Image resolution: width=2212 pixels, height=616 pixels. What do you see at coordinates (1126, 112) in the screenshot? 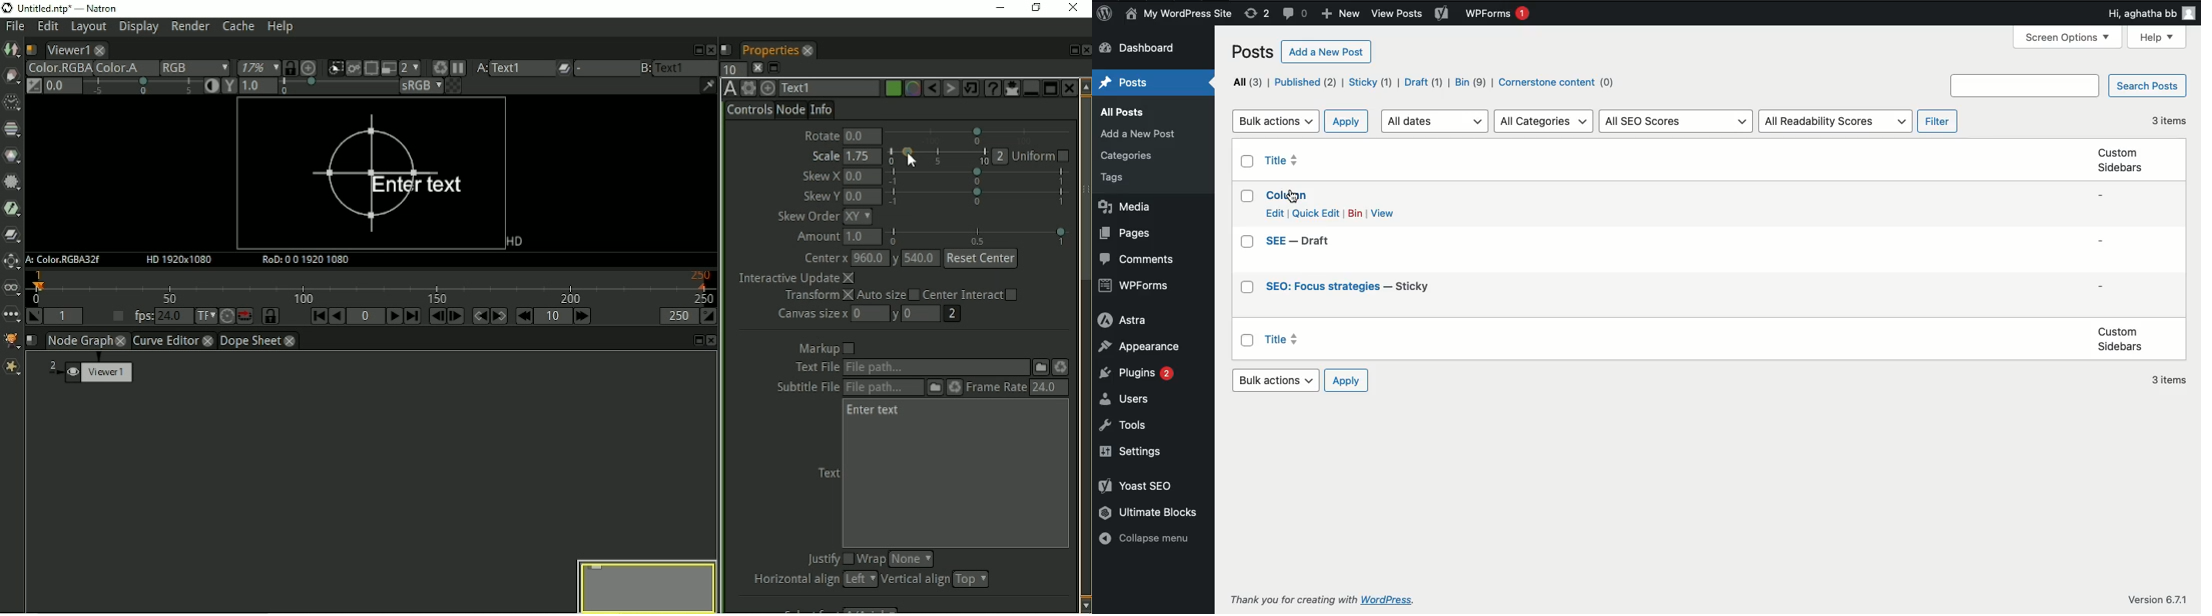
I see `Posts` at bounding box center [1126, 112].